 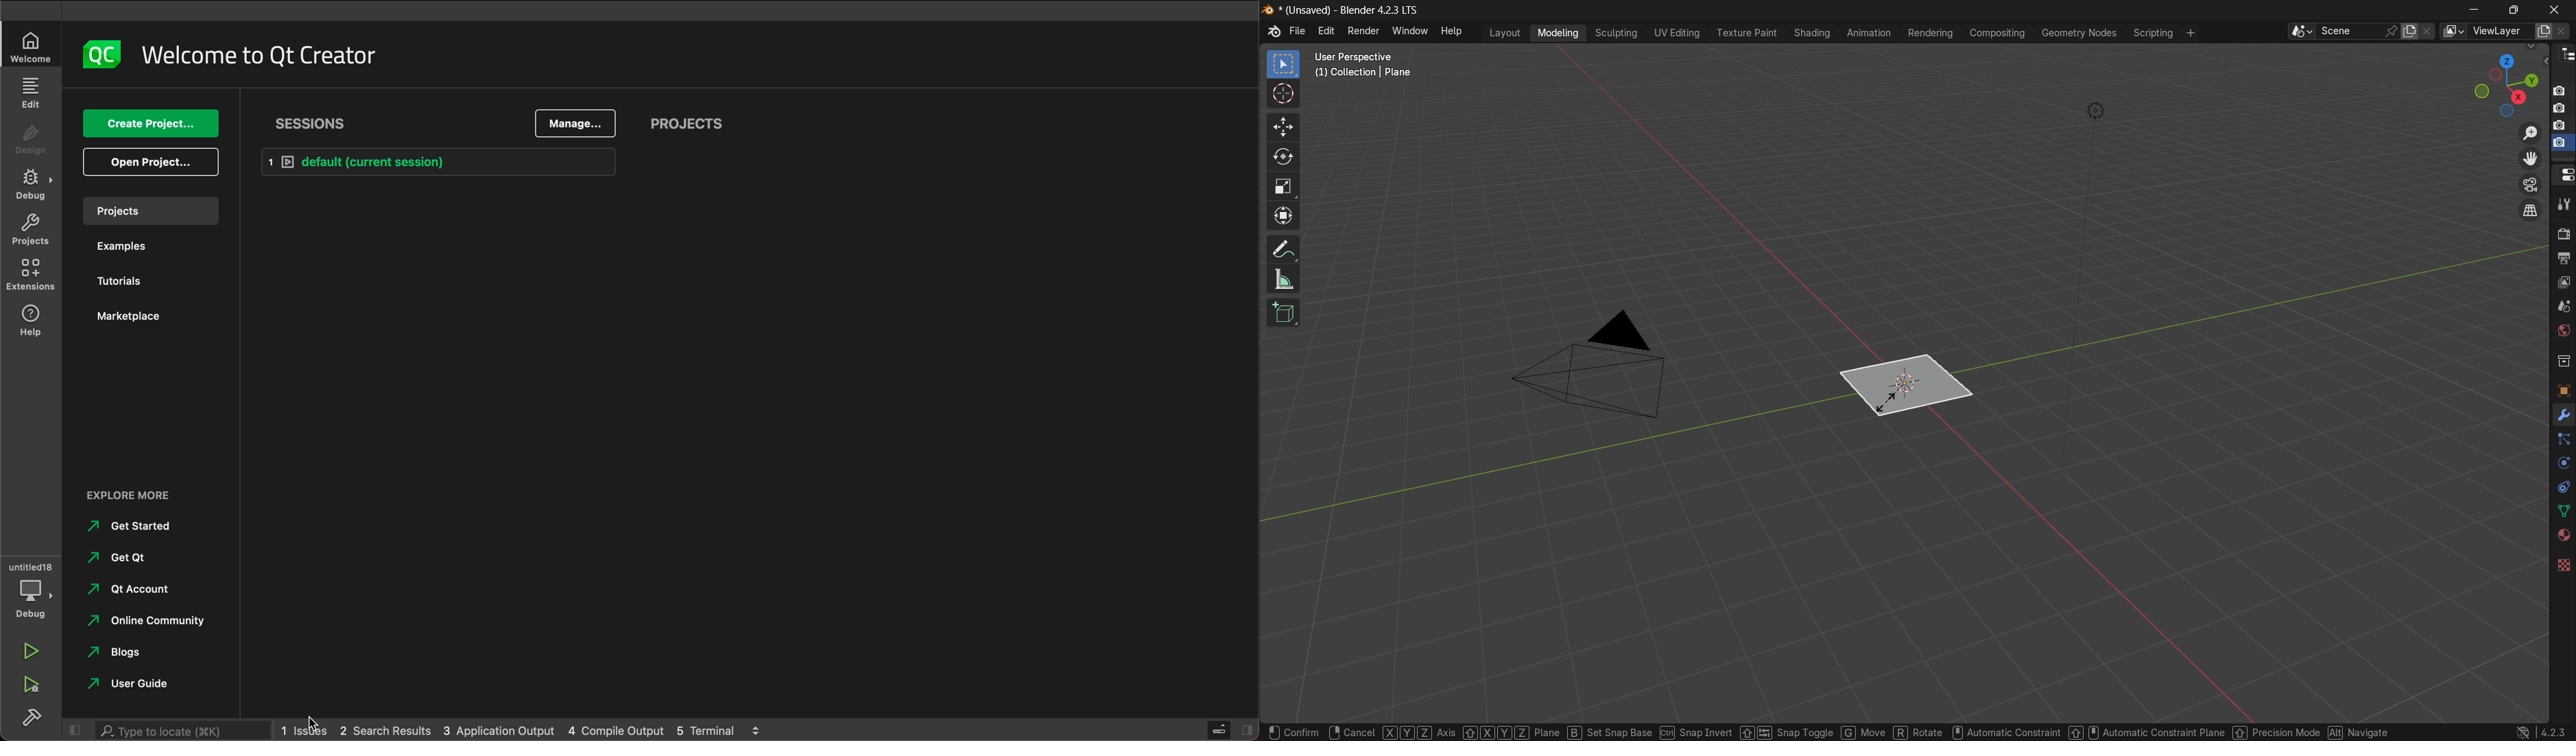 I want to click on help menu, so click(x=1453, y=31).